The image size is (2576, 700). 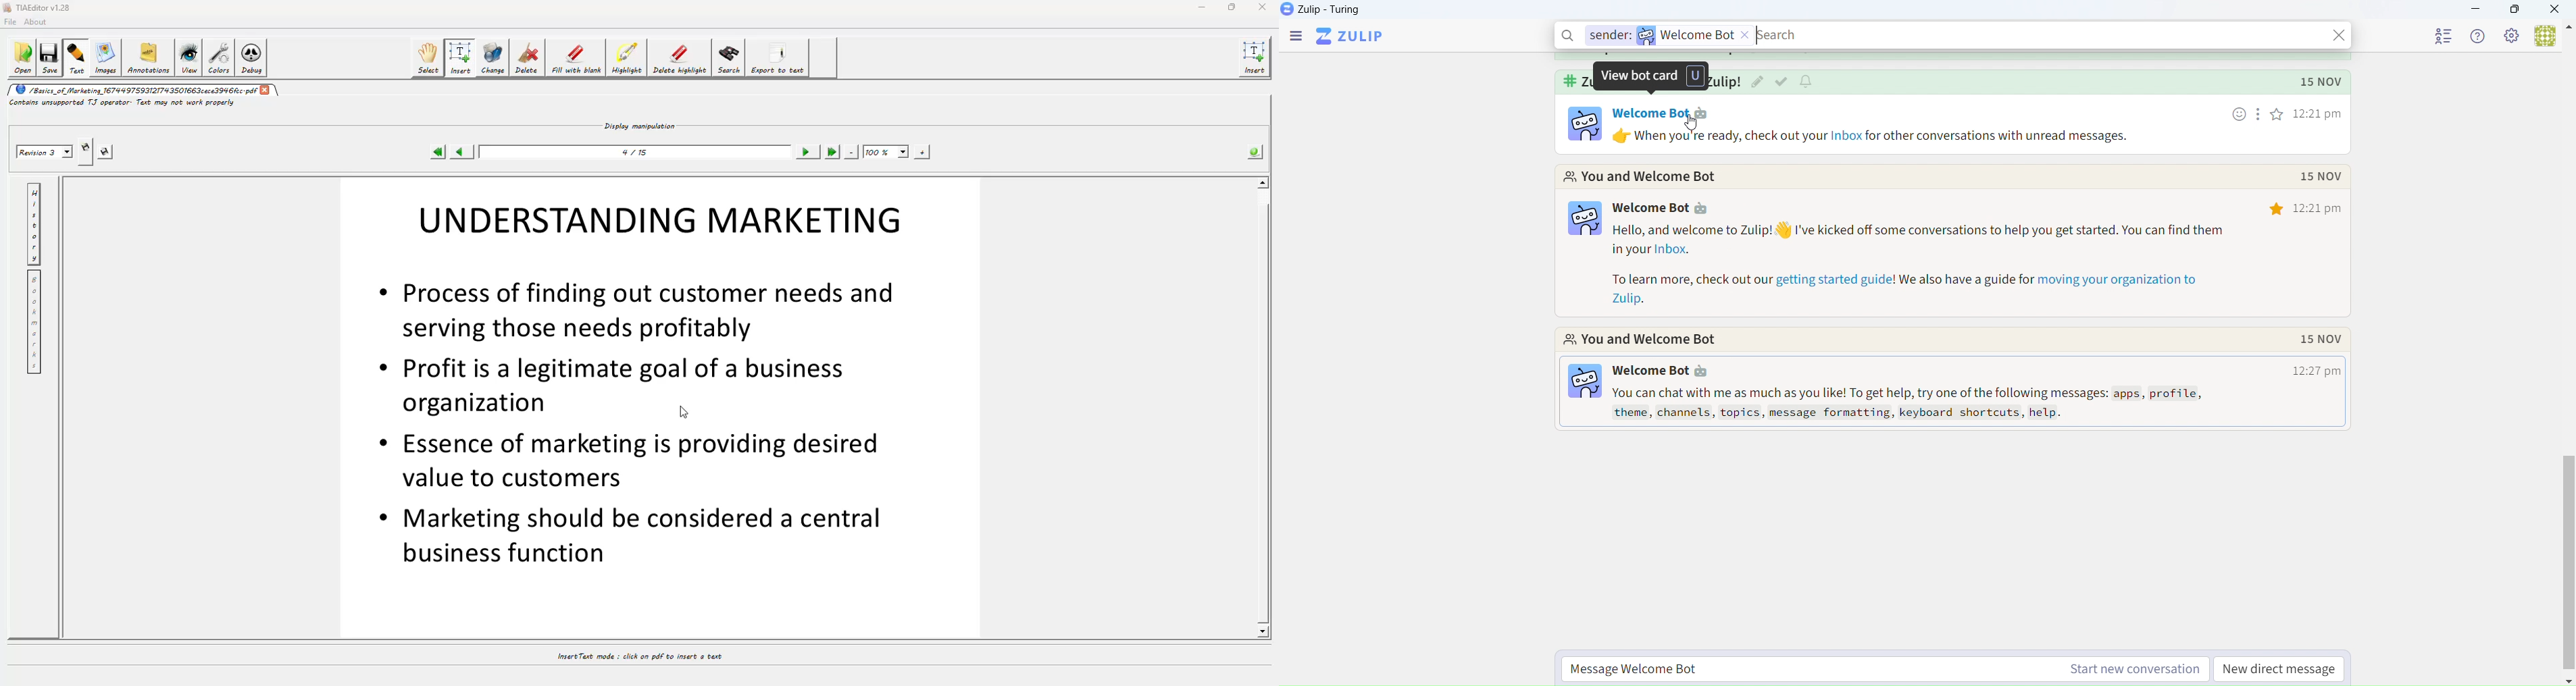 What do you see at coordinates (2552, 36) in the screenshot?
I see `Users` at bounding box center [2552, 36].